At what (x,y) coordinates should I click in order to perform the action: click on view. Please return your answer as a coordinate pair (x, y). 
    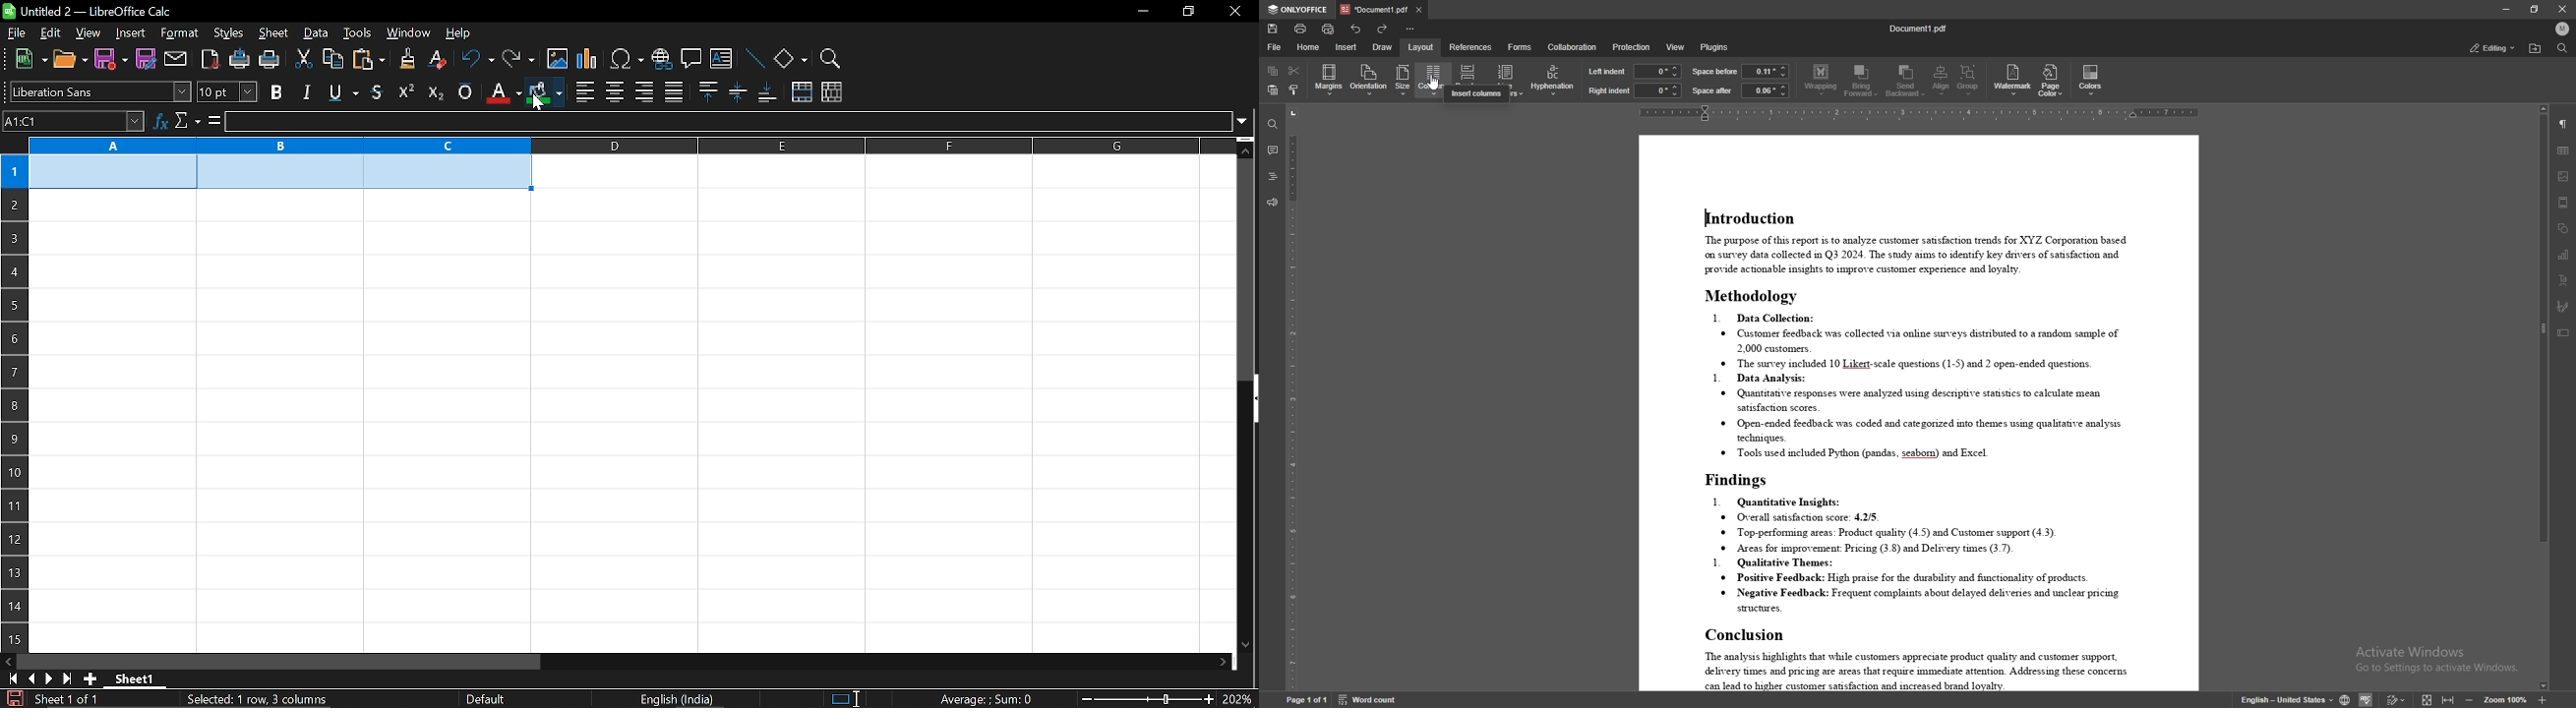
    Looking at the image, I should click on (1676, 47).